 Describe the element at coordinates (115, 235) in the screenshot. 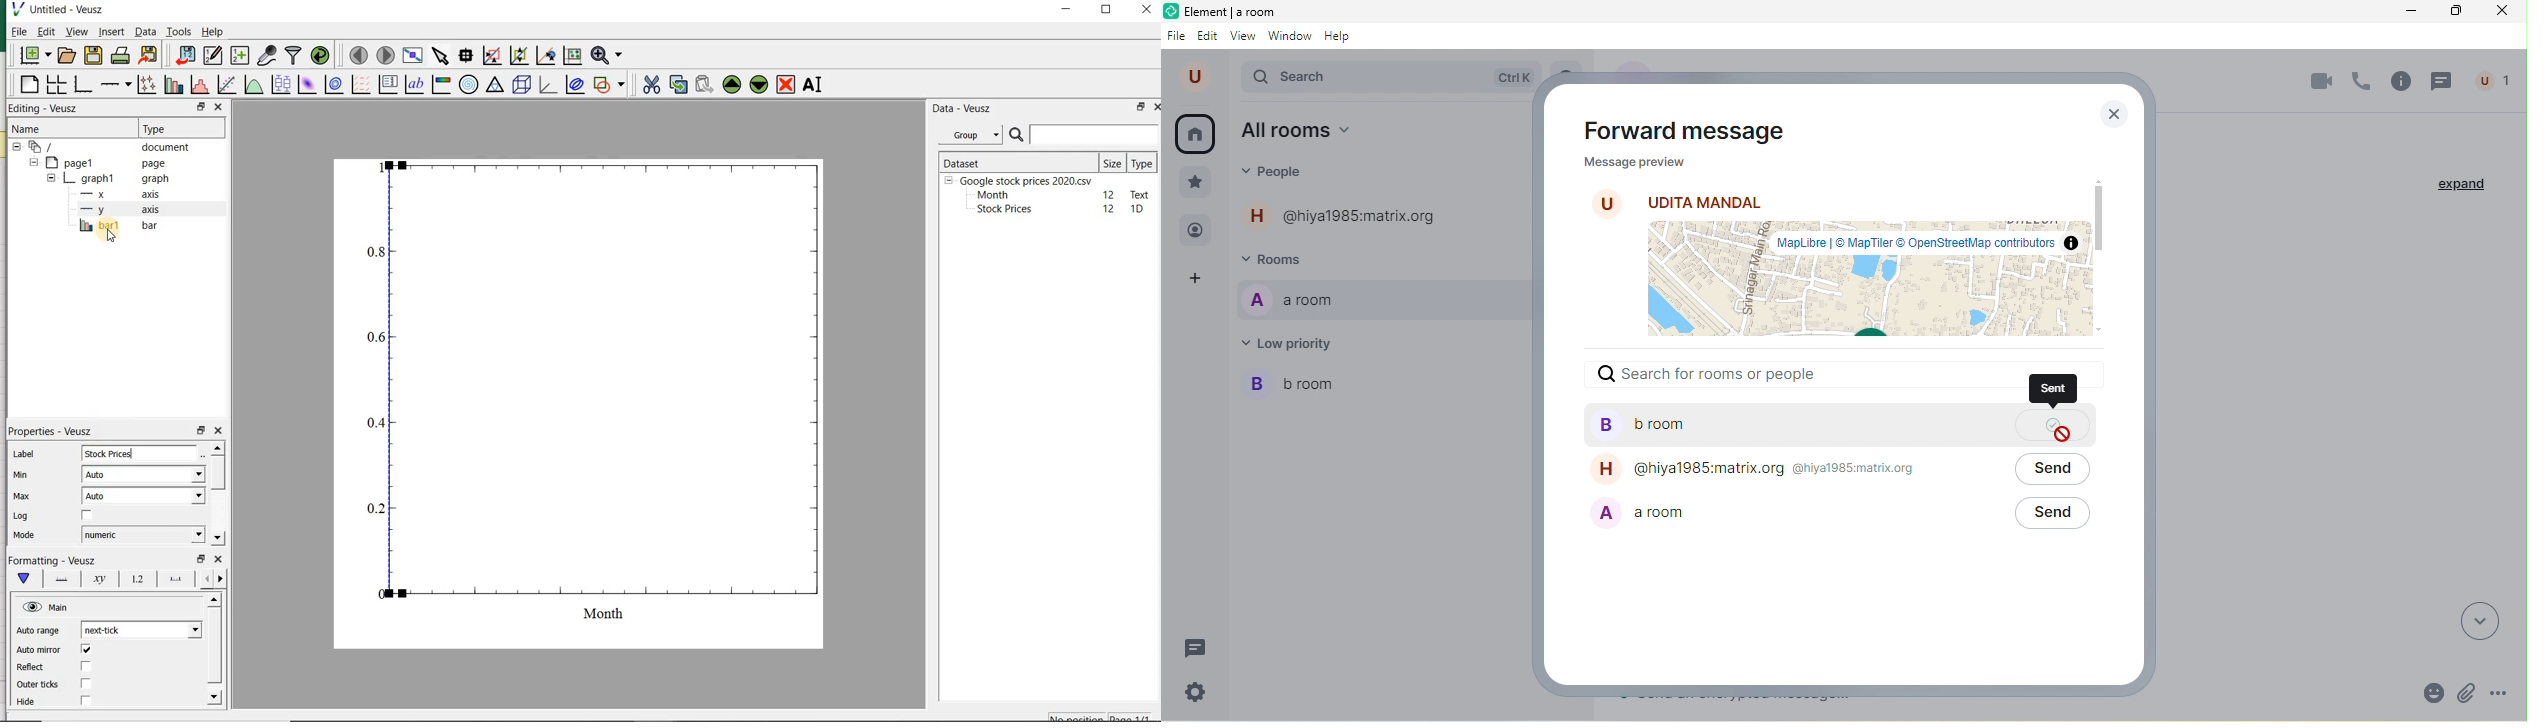

I see `cursor` at that location.